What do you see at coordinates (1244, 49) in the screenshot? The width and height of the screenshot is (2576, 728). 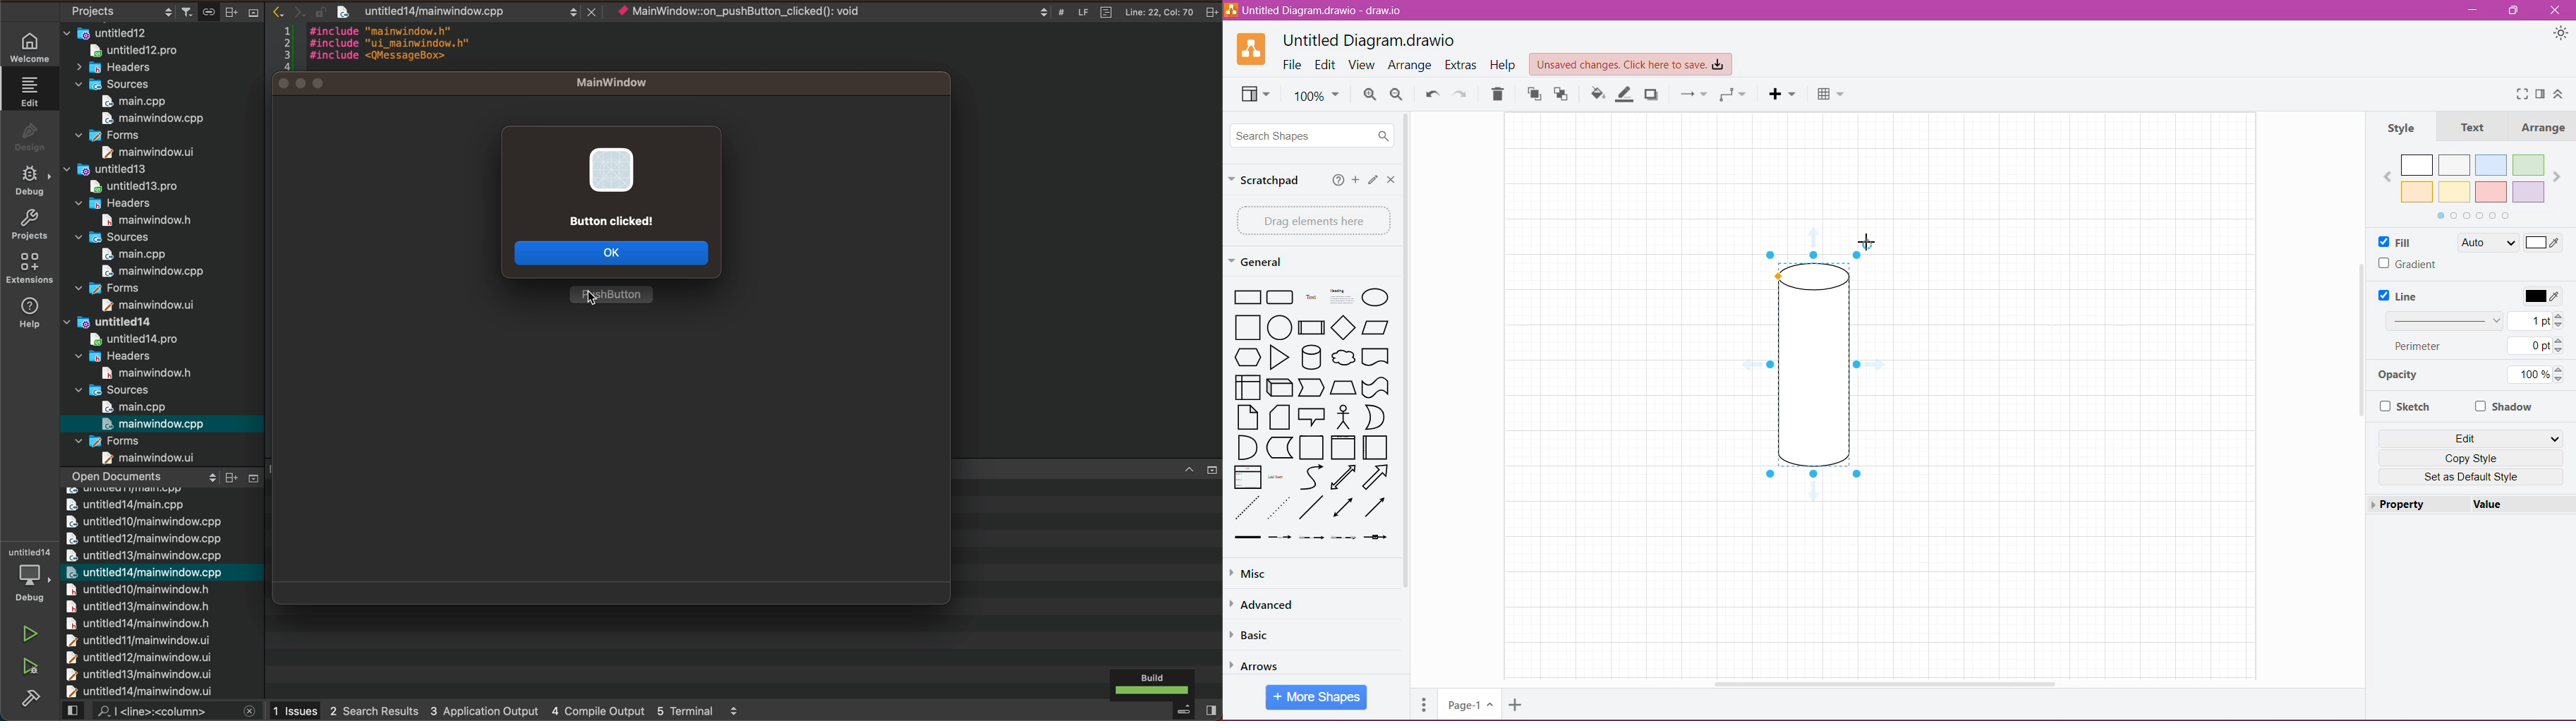 I see `Application Logo` at bounding box center [1244, 49].